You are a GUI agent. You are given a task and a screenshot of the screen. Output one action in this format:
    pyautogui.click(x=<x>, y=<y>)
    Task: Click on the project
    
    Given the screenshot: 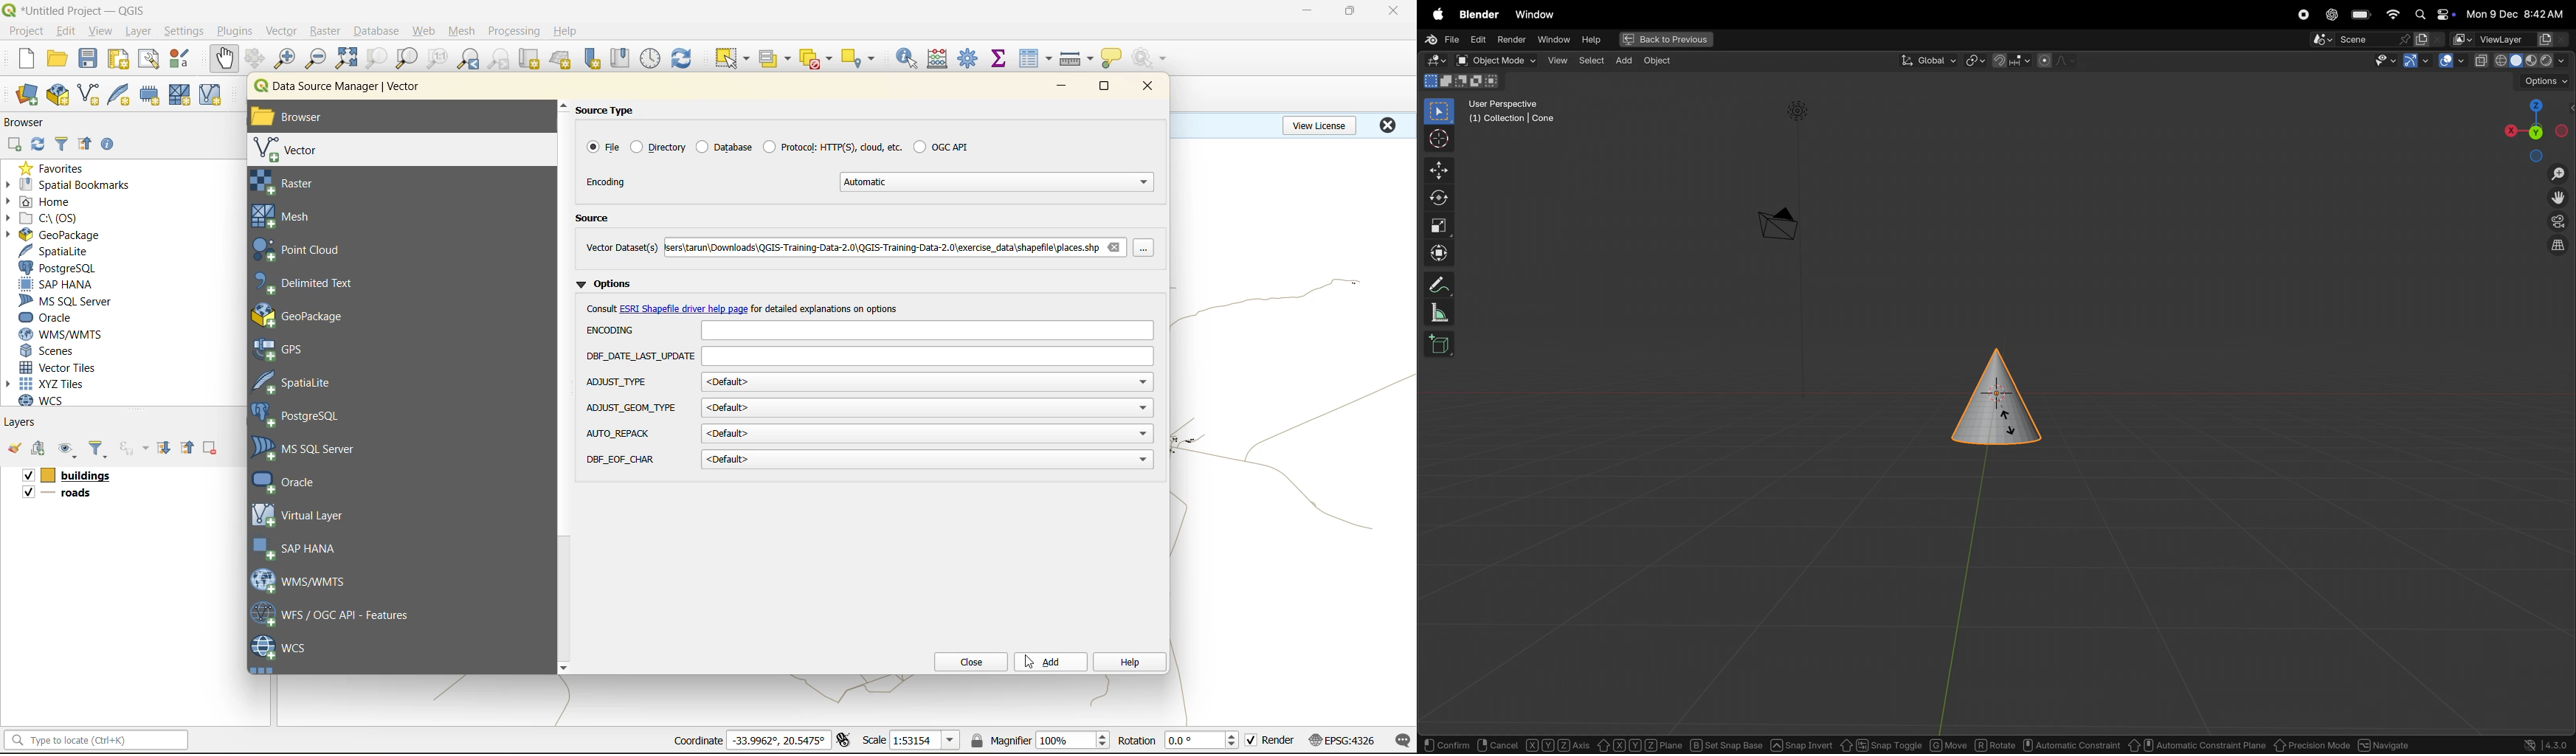 What is the action you would take?
    pyautogui.click(x=26, y=32)
    